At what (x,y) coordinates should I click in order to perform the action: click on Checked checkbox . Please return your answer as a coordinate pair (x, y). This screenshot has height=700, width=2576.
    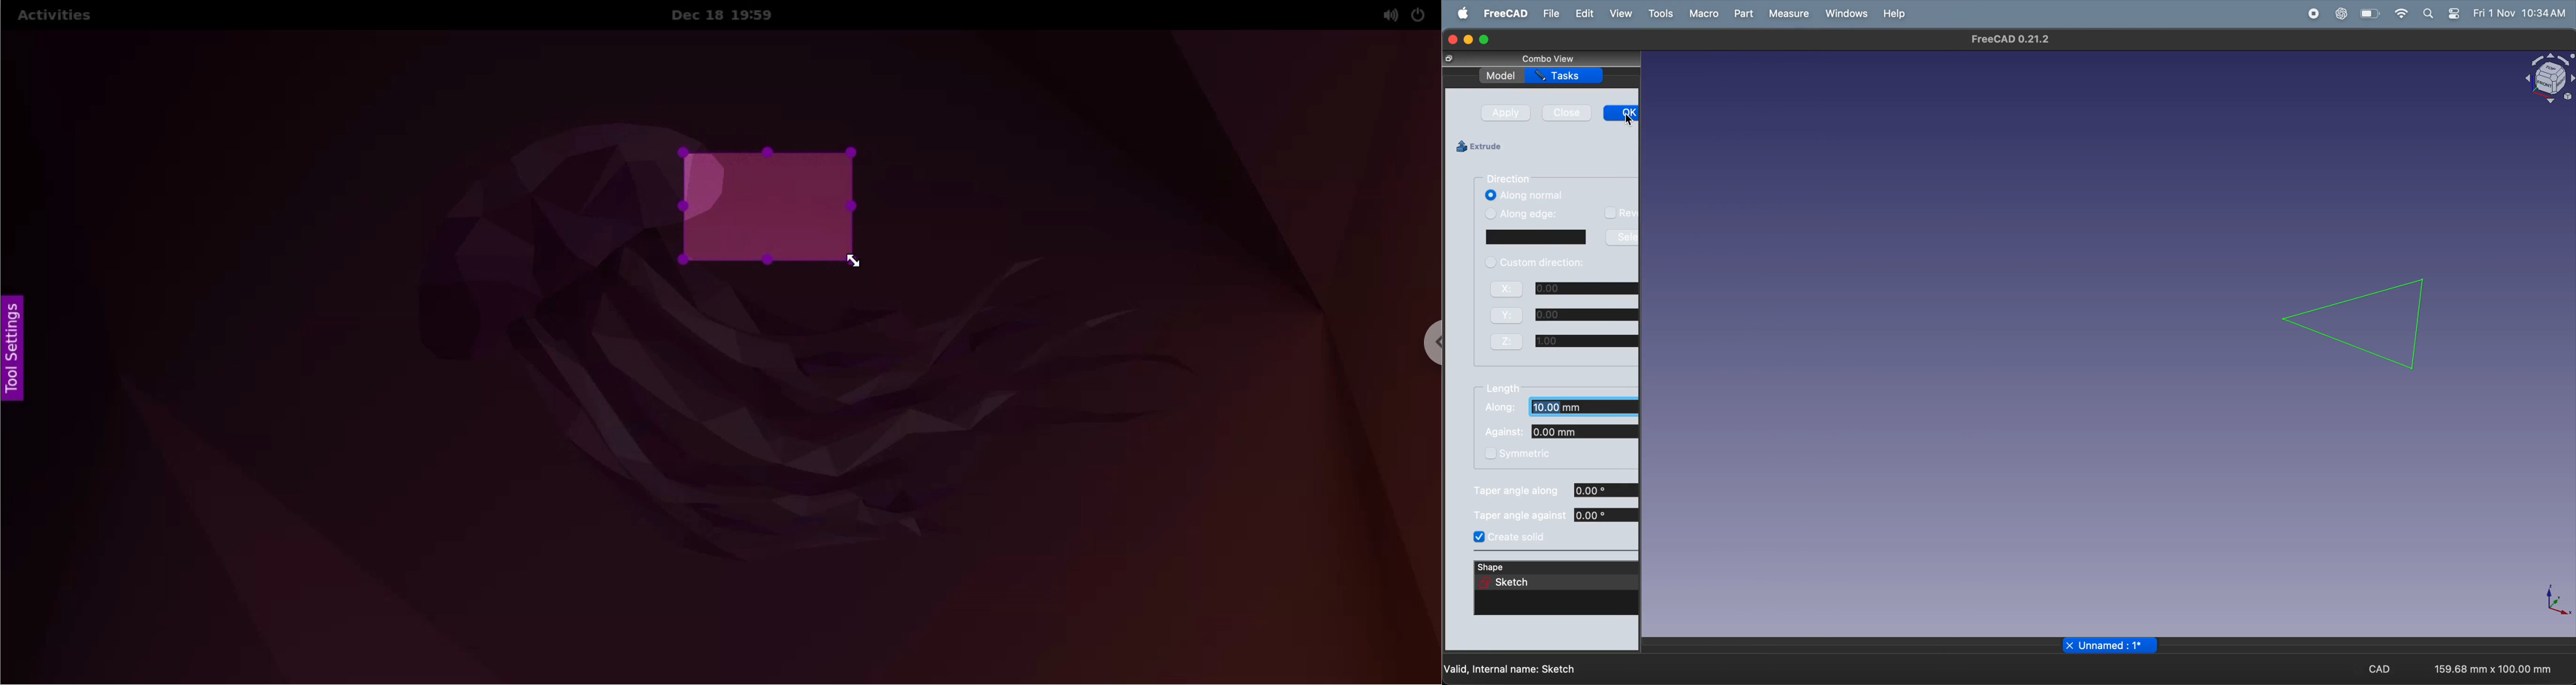
    Looking at the image, I should click on (1478, 537).